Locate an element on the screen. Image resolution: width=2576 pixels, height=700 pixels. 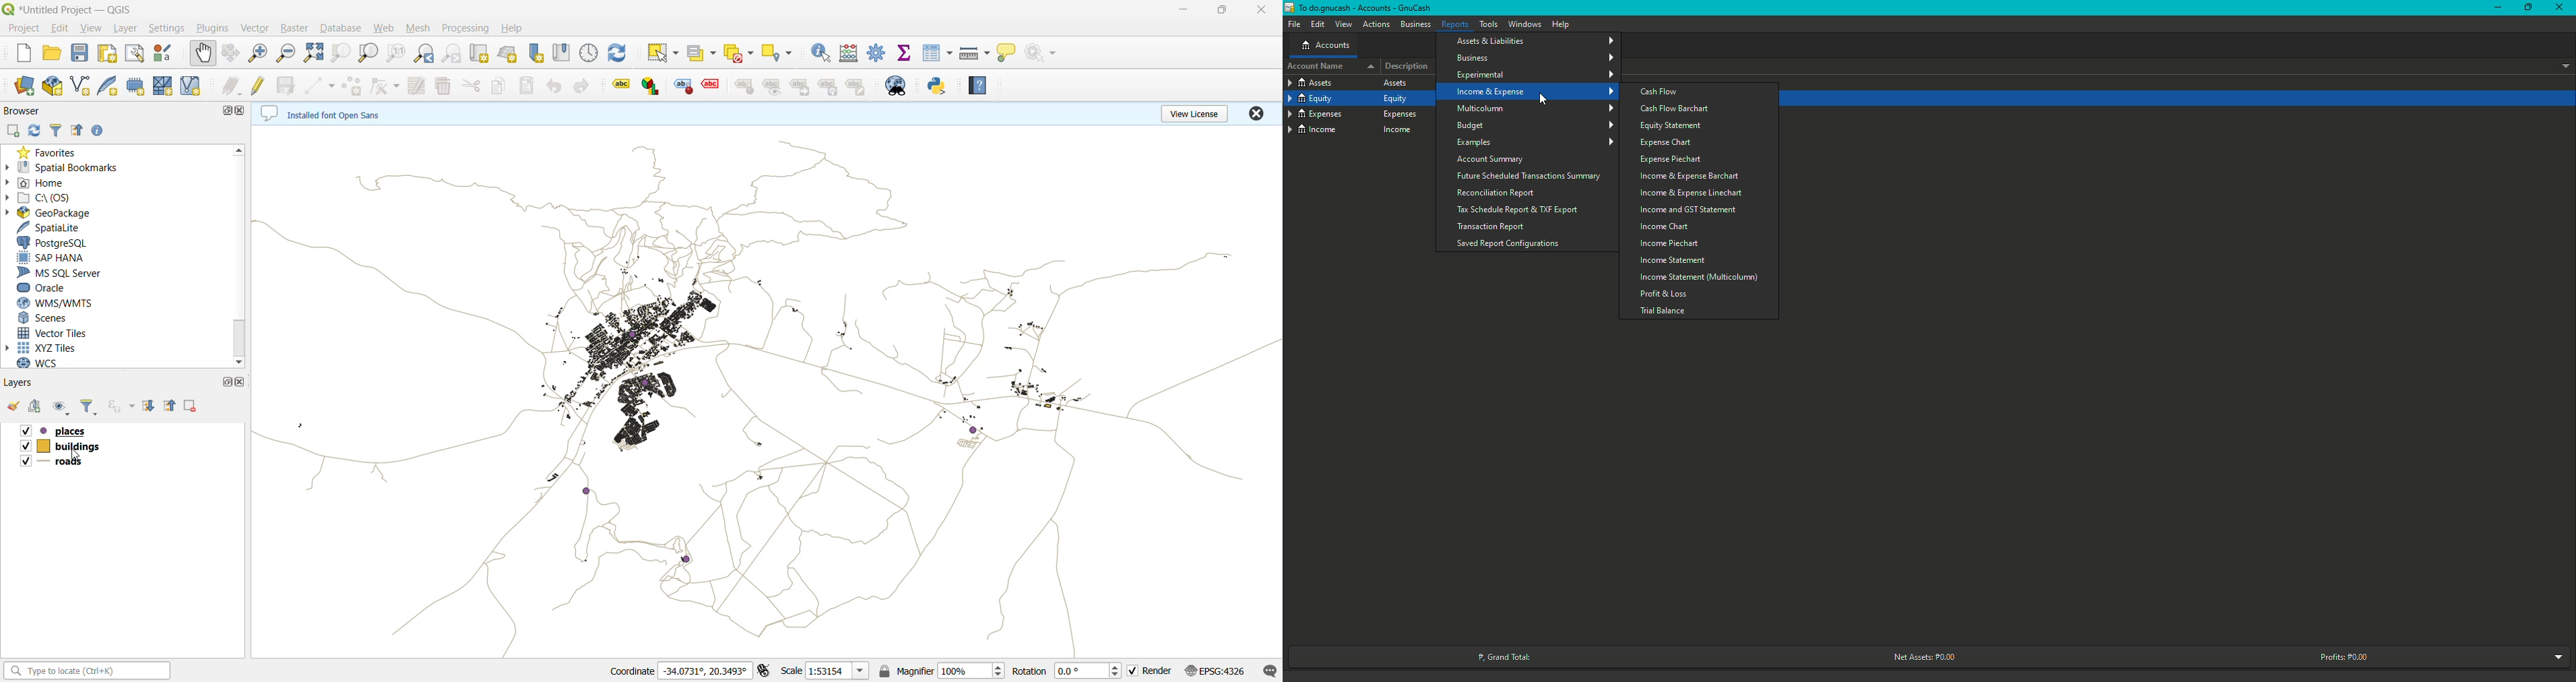
pan to selection is located at coordinates (233, 55).